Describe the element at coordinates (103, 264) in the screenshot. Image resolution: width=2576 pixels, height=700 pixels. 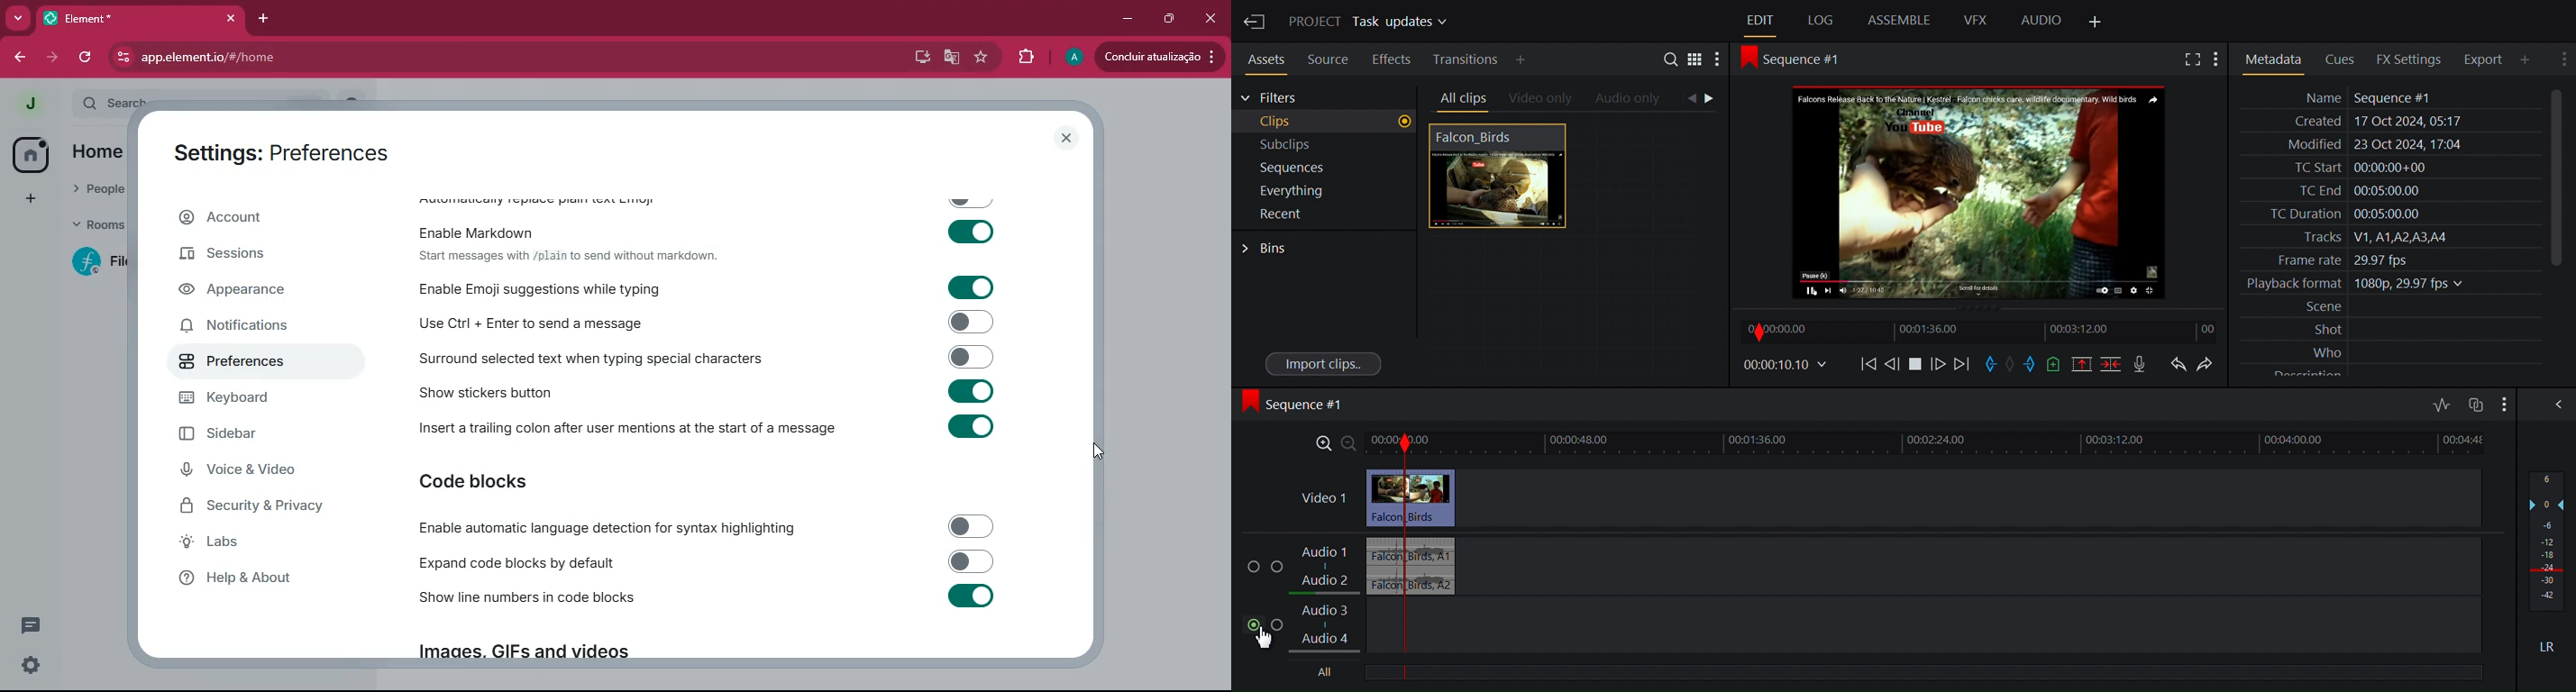
I see `filecoin lotus implementation ` at that location.